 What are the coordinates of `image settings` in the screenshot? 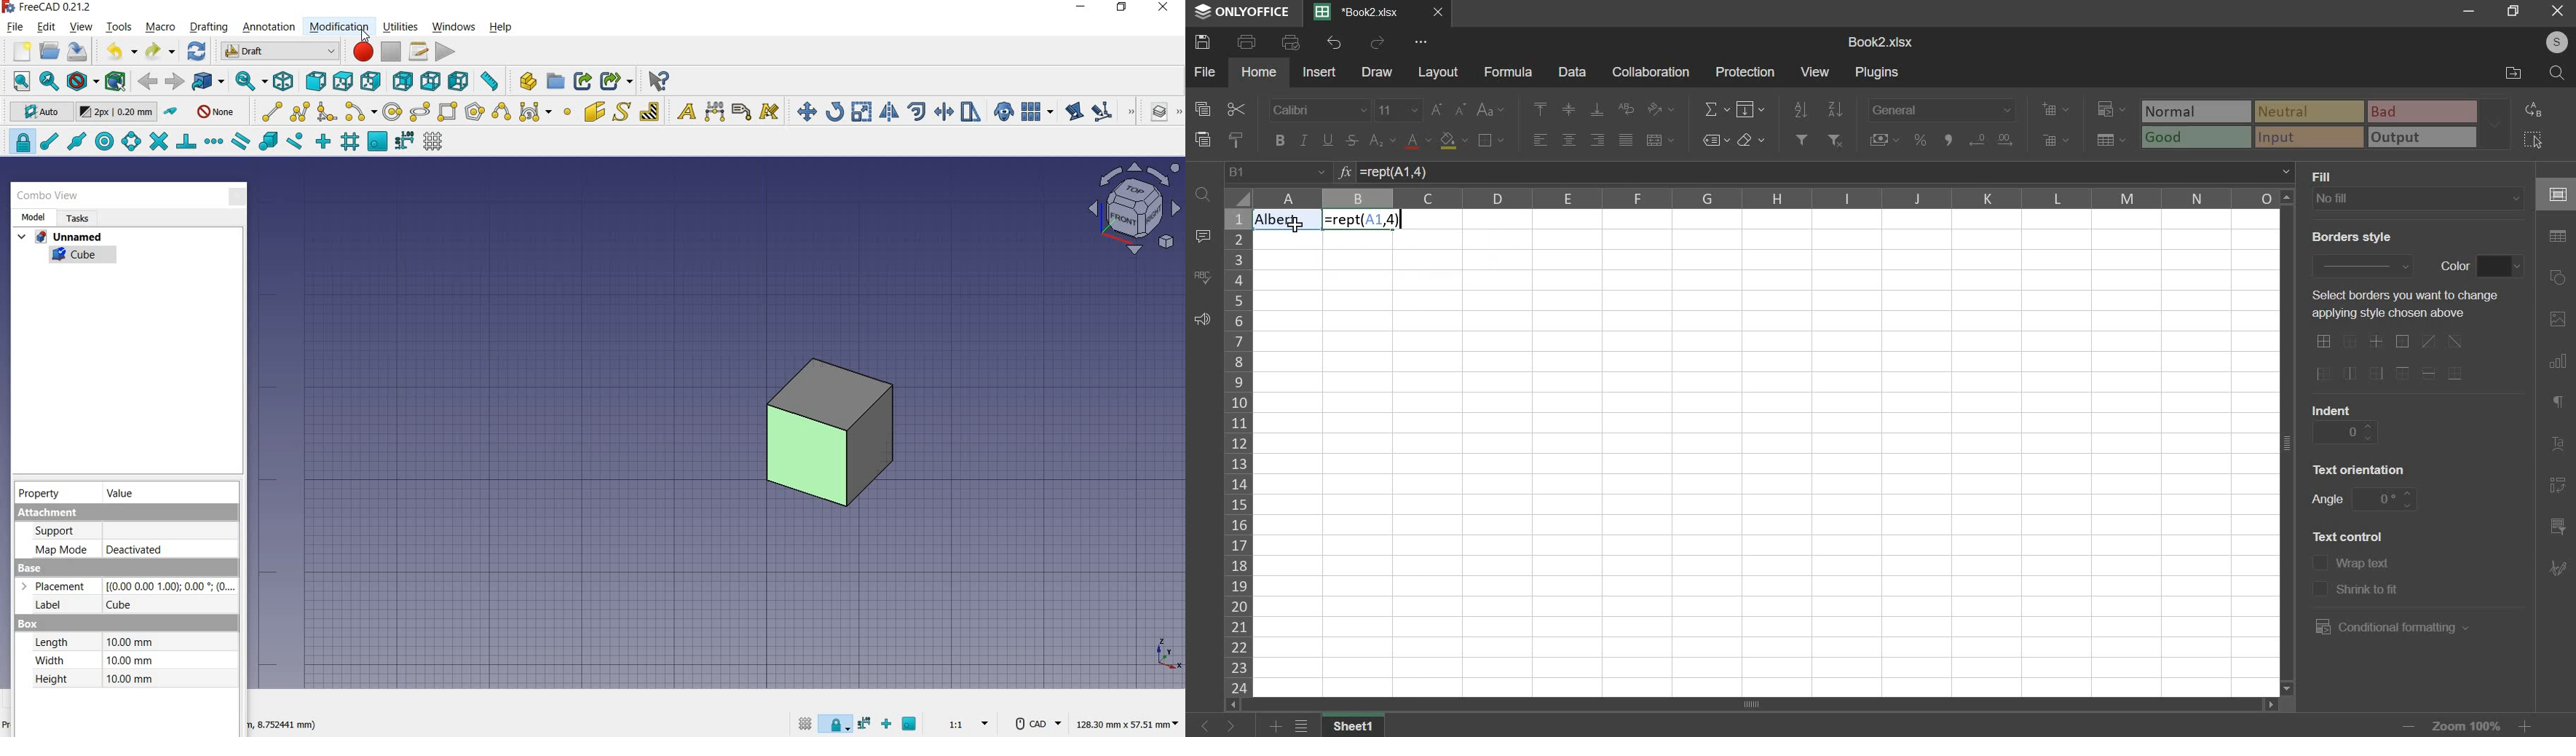 It's located at (2561, 317).